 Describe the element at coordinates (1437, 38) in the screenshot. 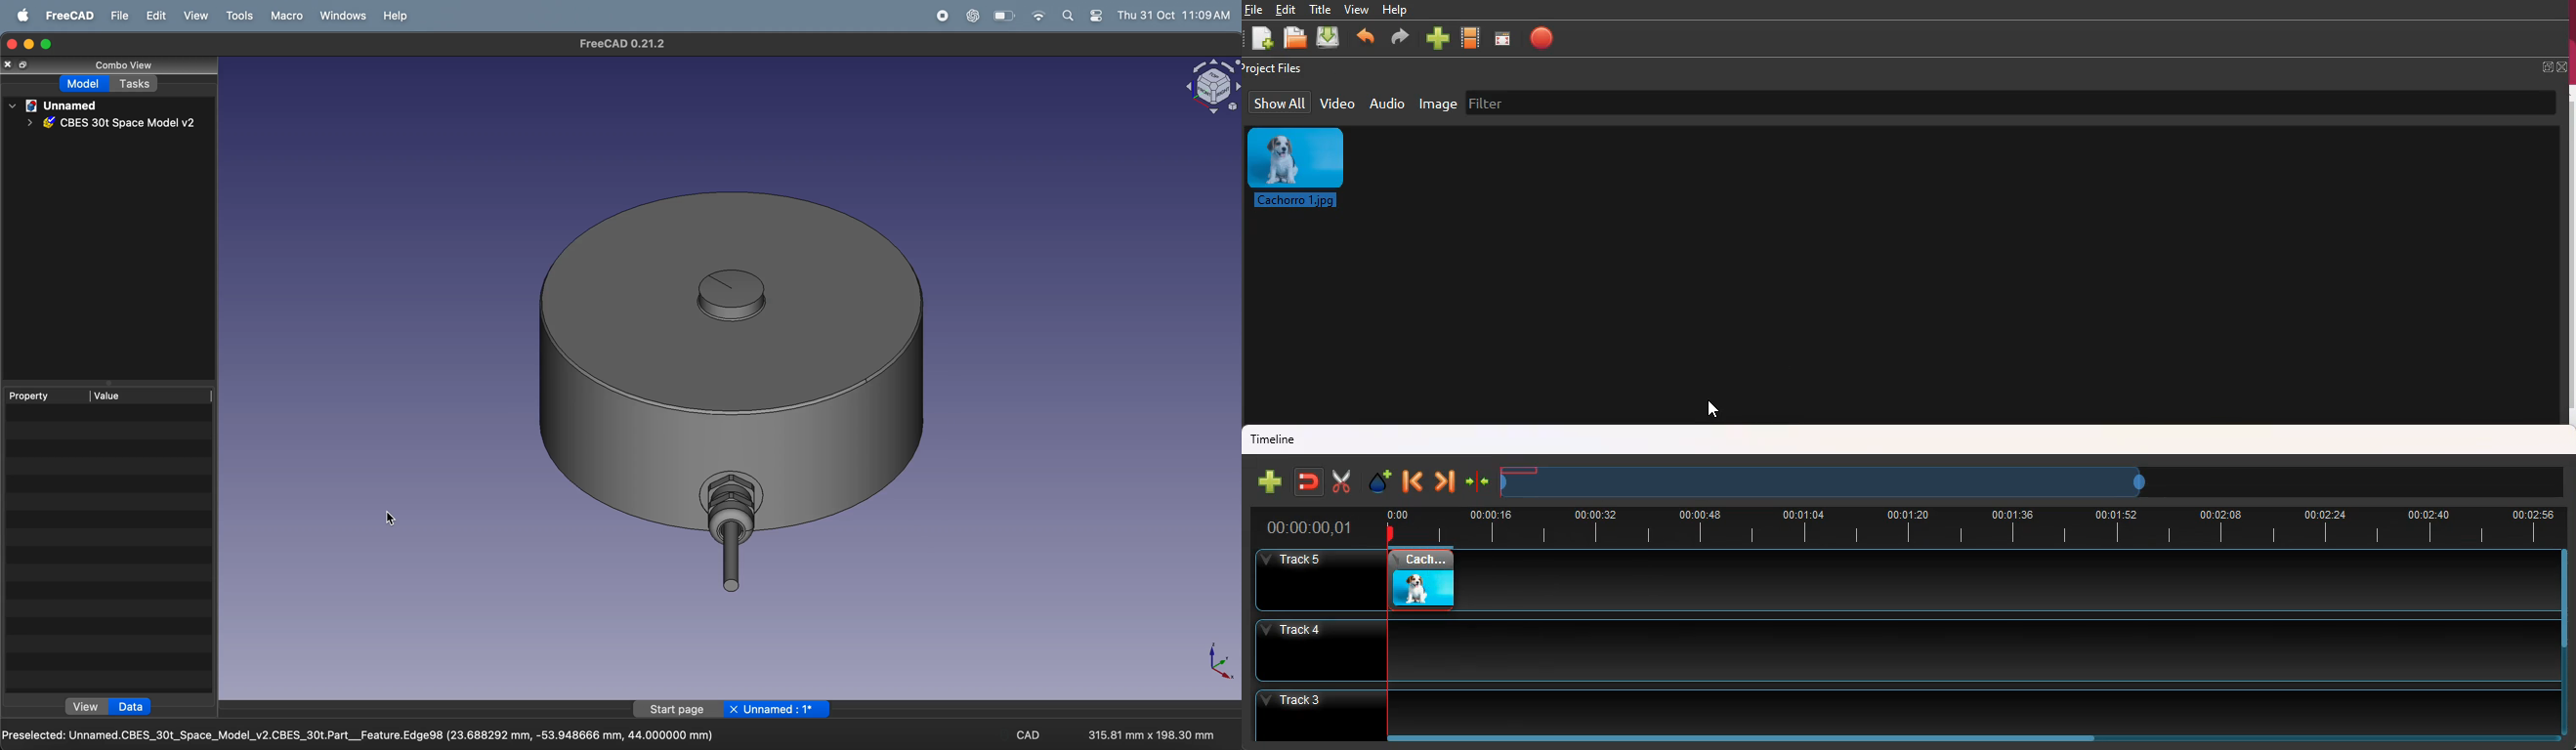

I see `more` at that location.